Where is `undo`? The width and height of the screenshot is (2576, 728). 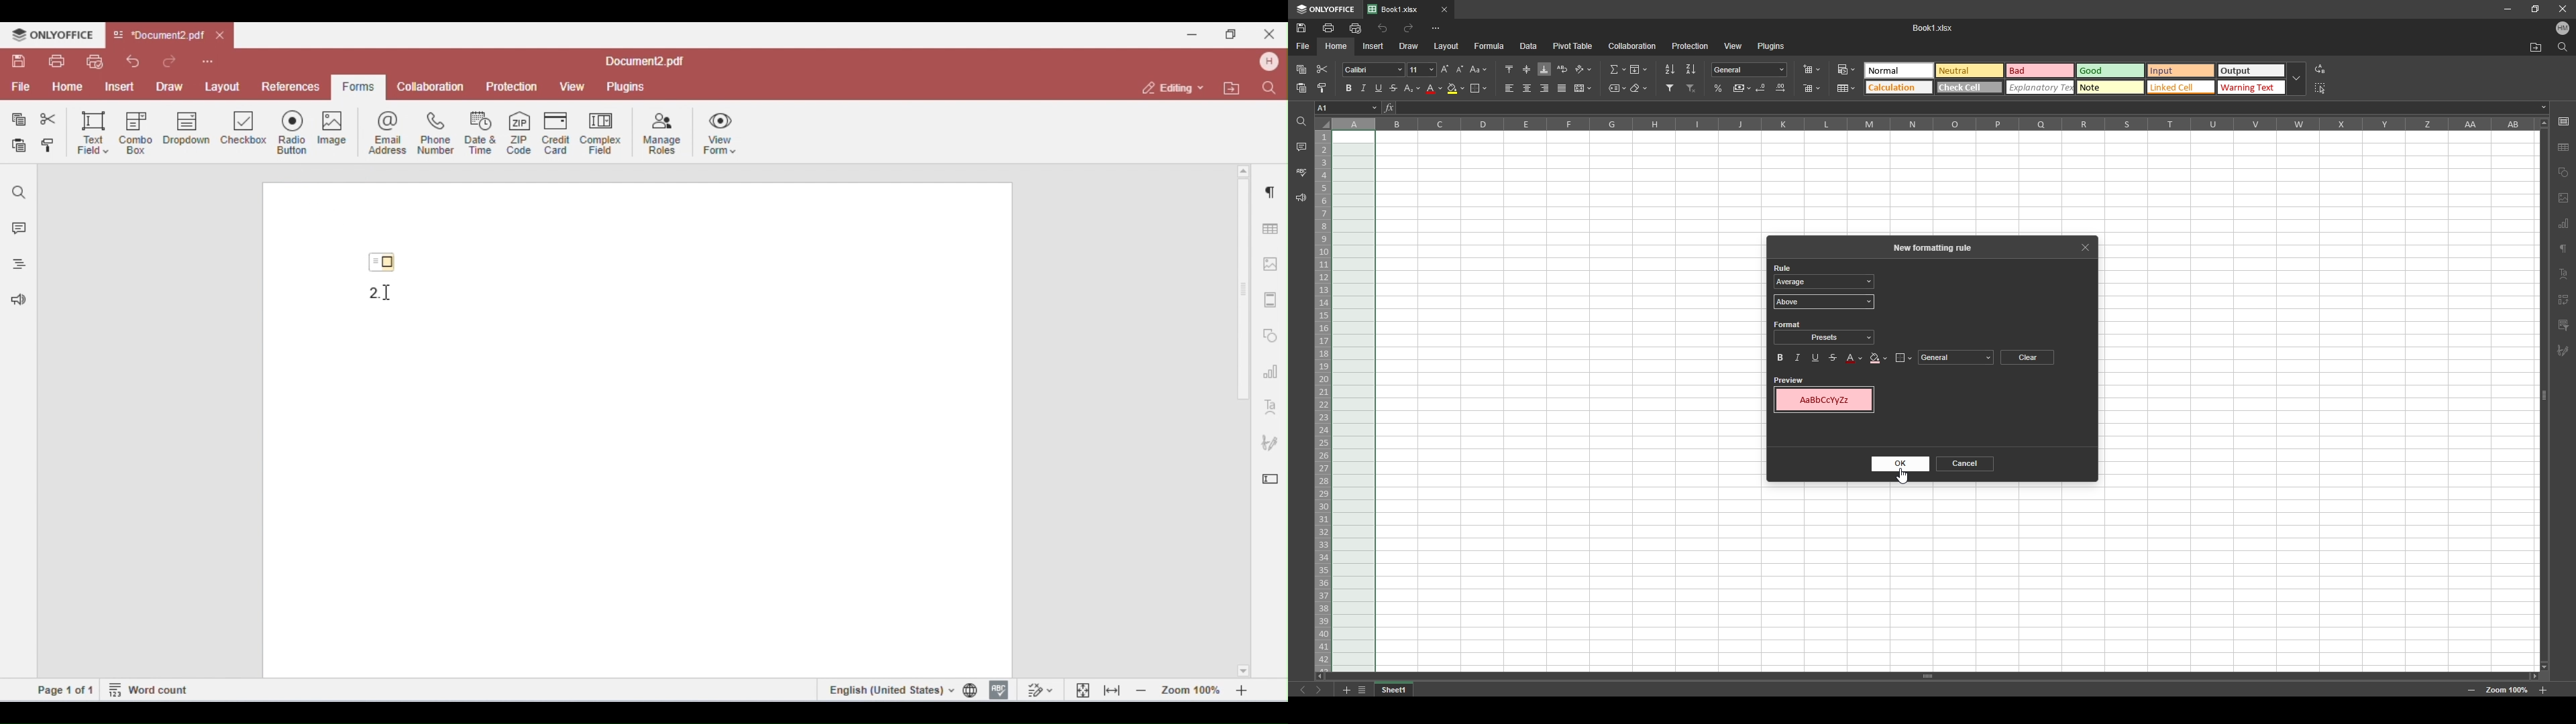 undo is located at coordinates (1383, 29).